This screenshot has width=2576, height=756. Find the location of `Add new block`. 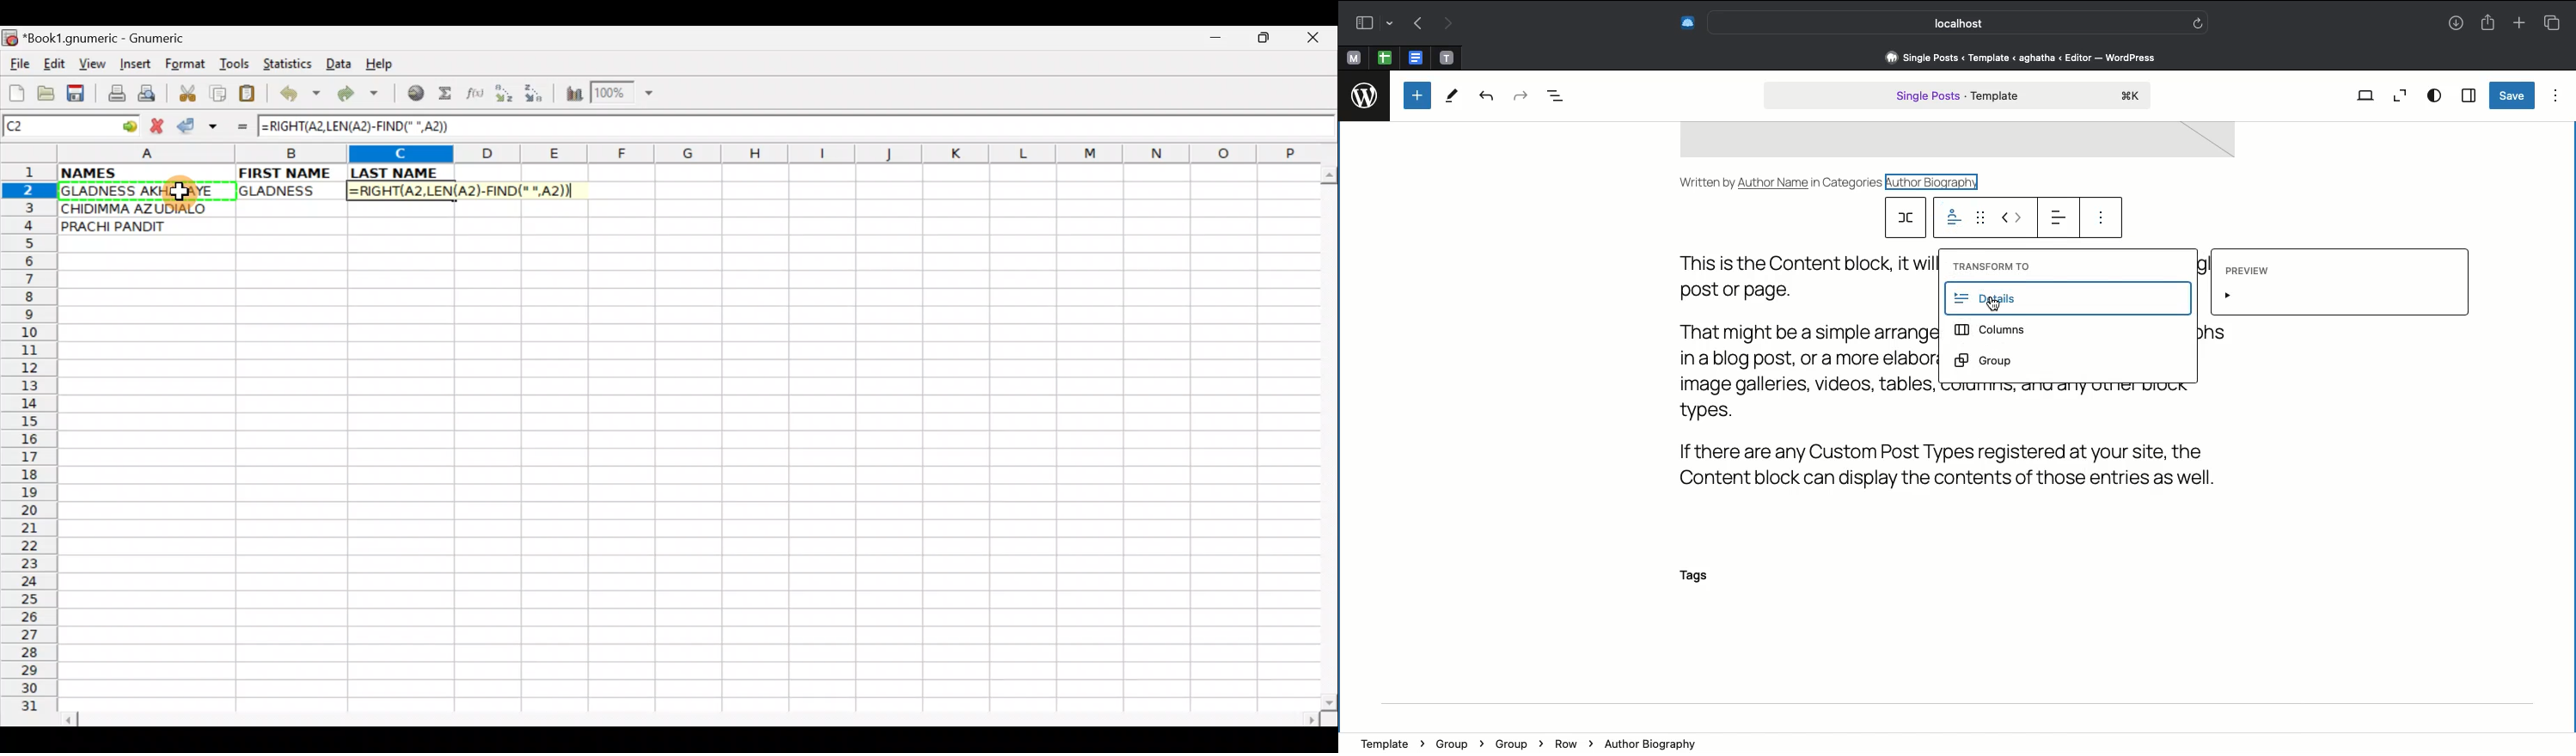

Add new block is located at coordinates (1417, 95).